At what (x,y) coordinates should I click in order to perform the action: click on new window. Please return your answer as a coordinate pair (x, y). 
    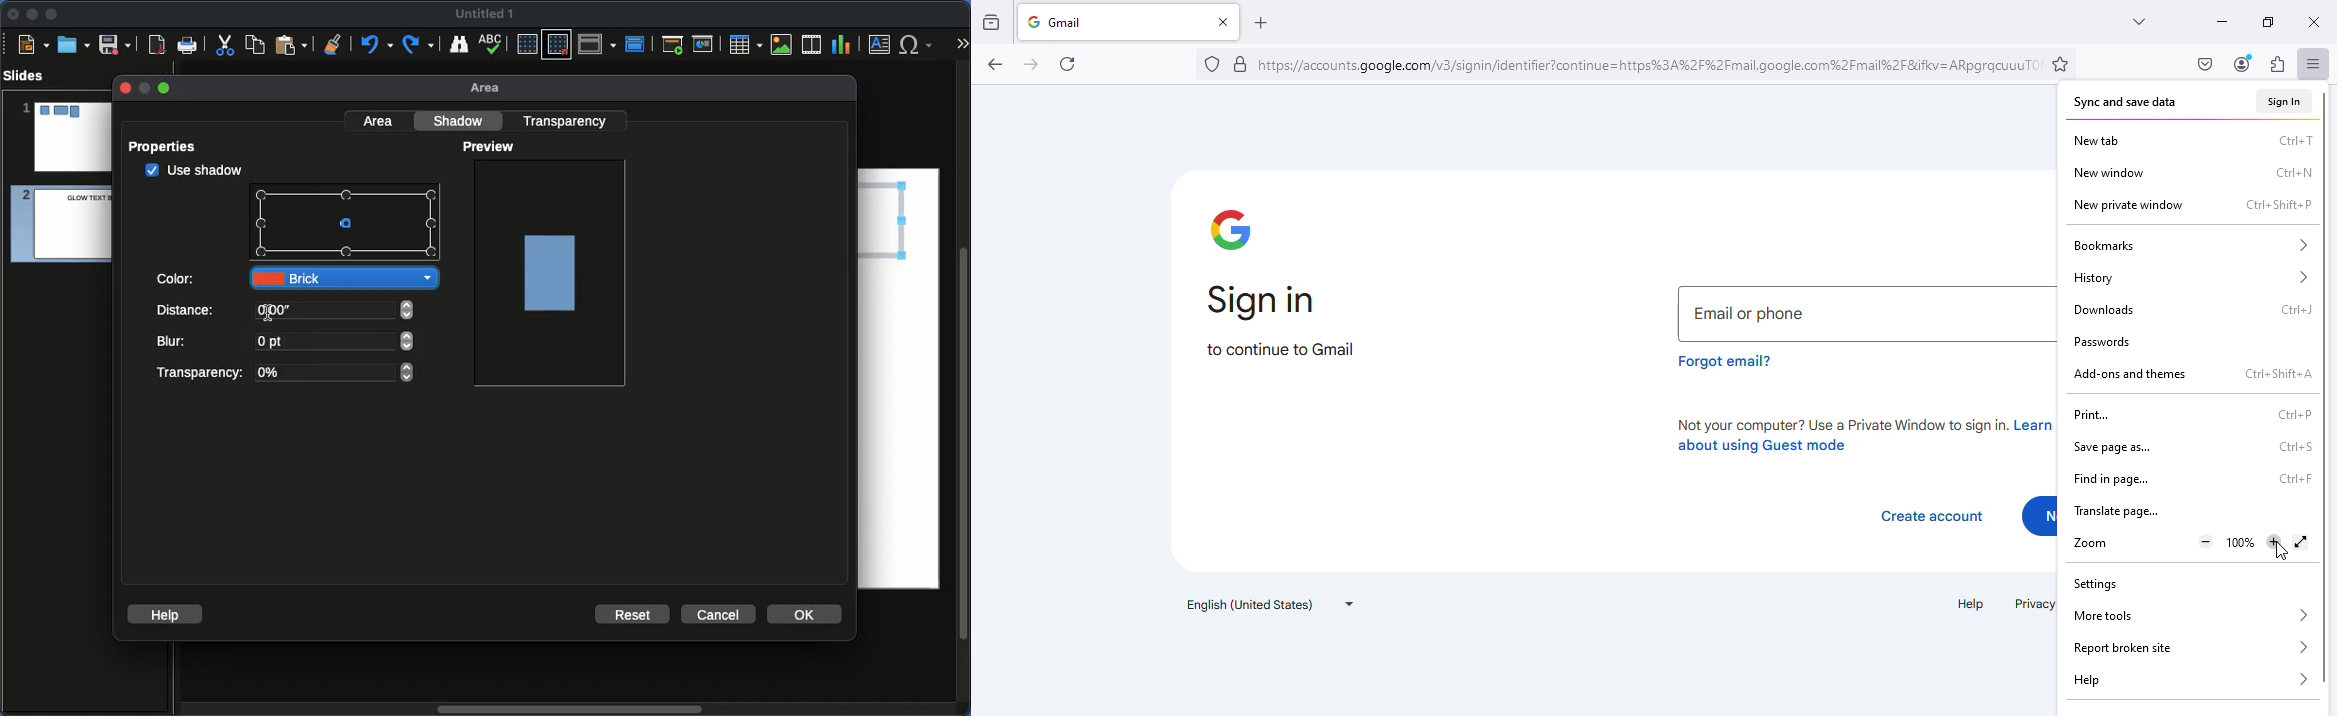
    Looking at the image, I should click on (2111, 172).